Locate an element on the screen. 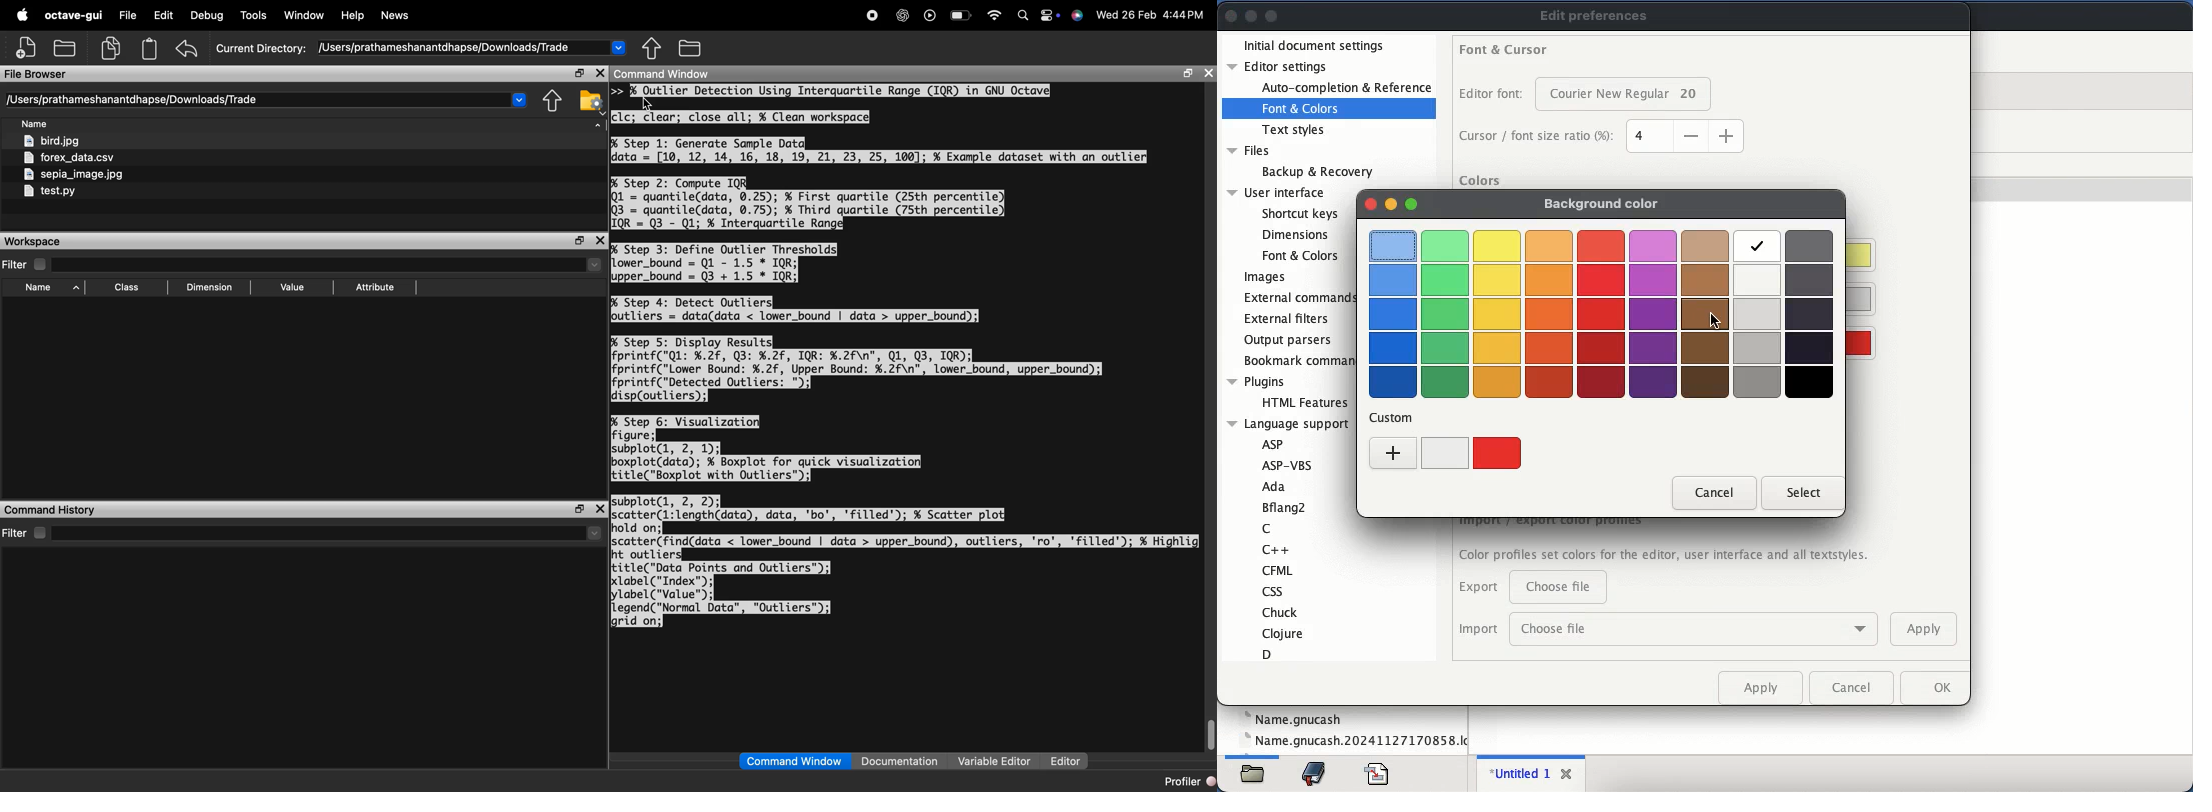 The width and height of the screenshot is (2212, 812). Current Directory: is located at coordinates (263, 50).